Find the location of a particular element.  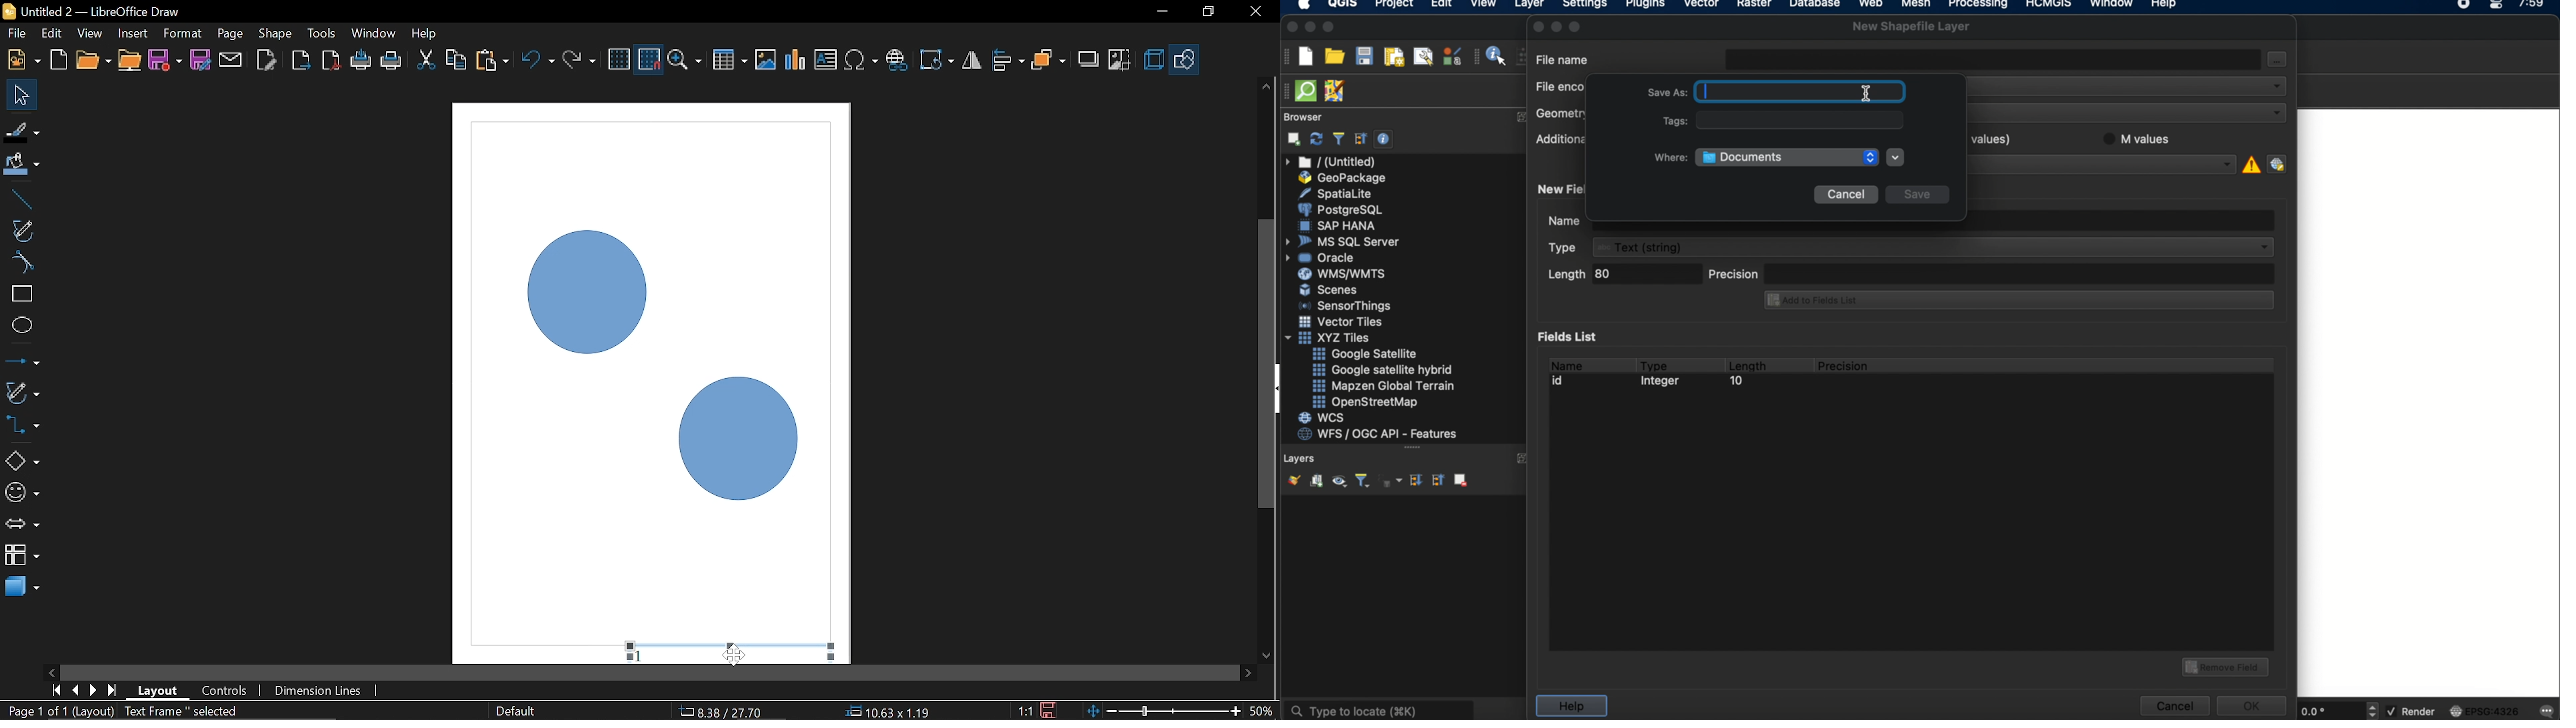

Copy is located at coordinates (456, 63).